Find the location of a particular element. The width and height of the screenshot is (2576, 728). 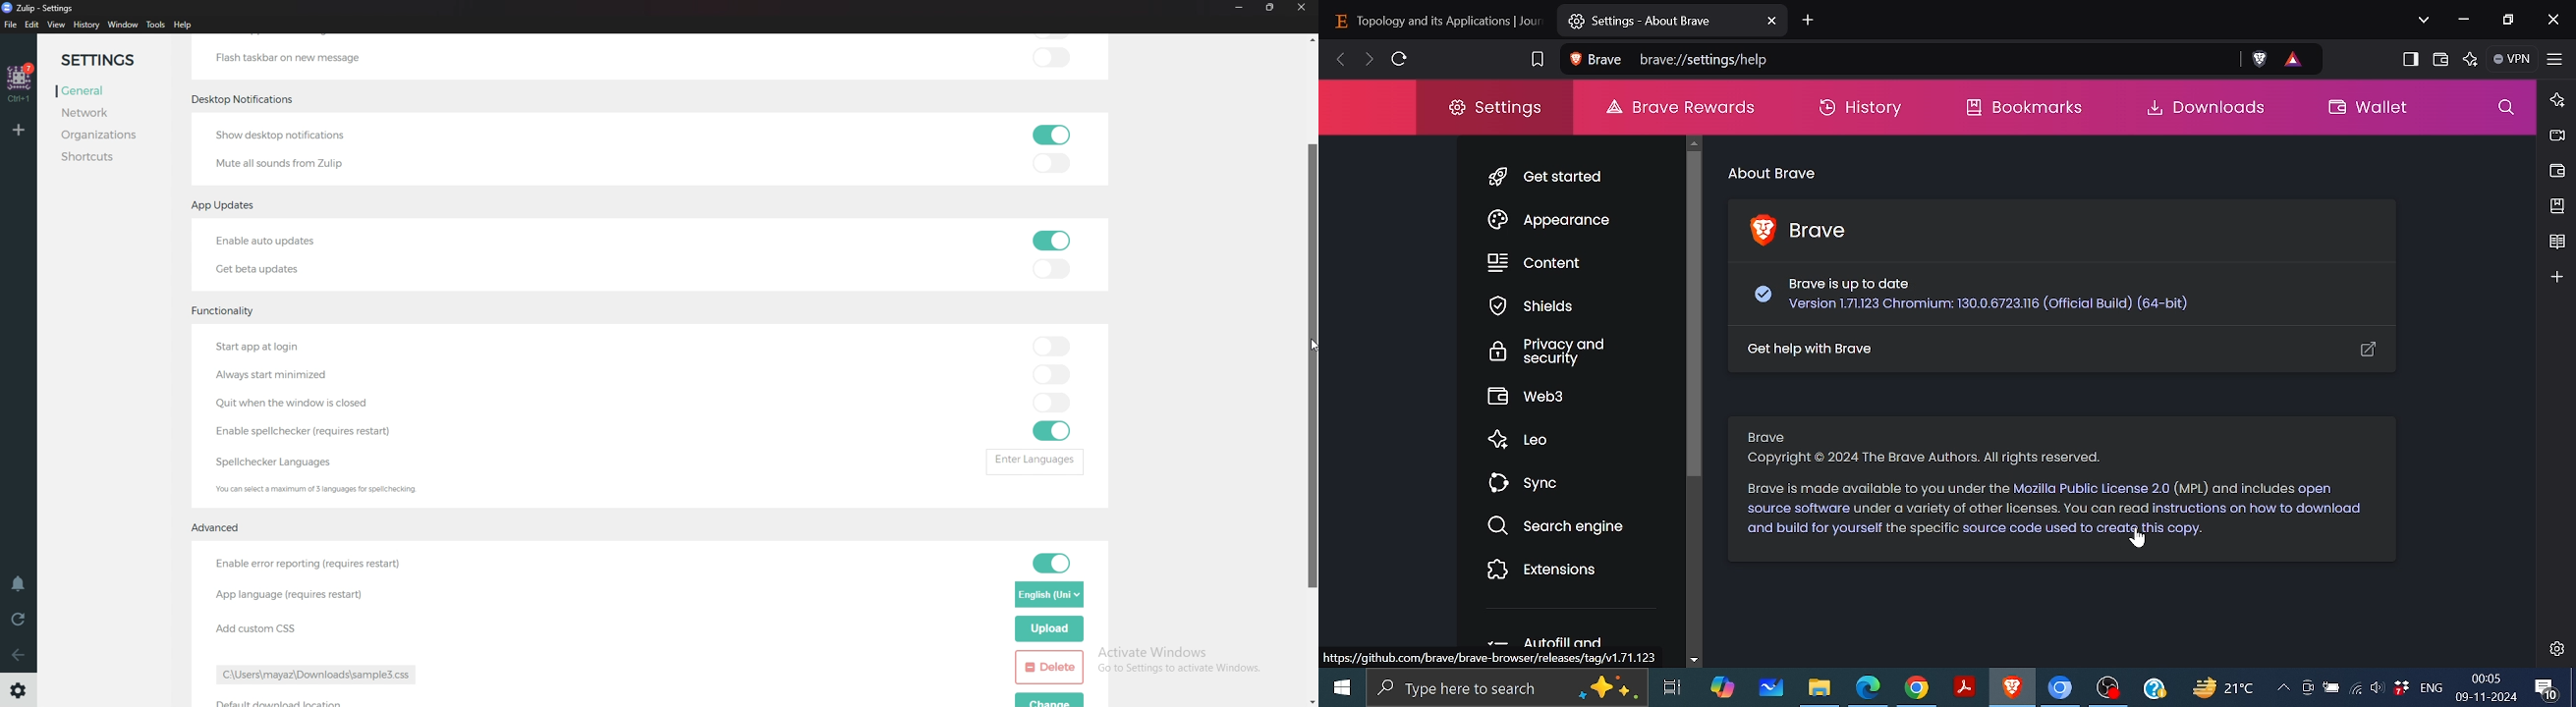

path is located at coordinates (322, 675).